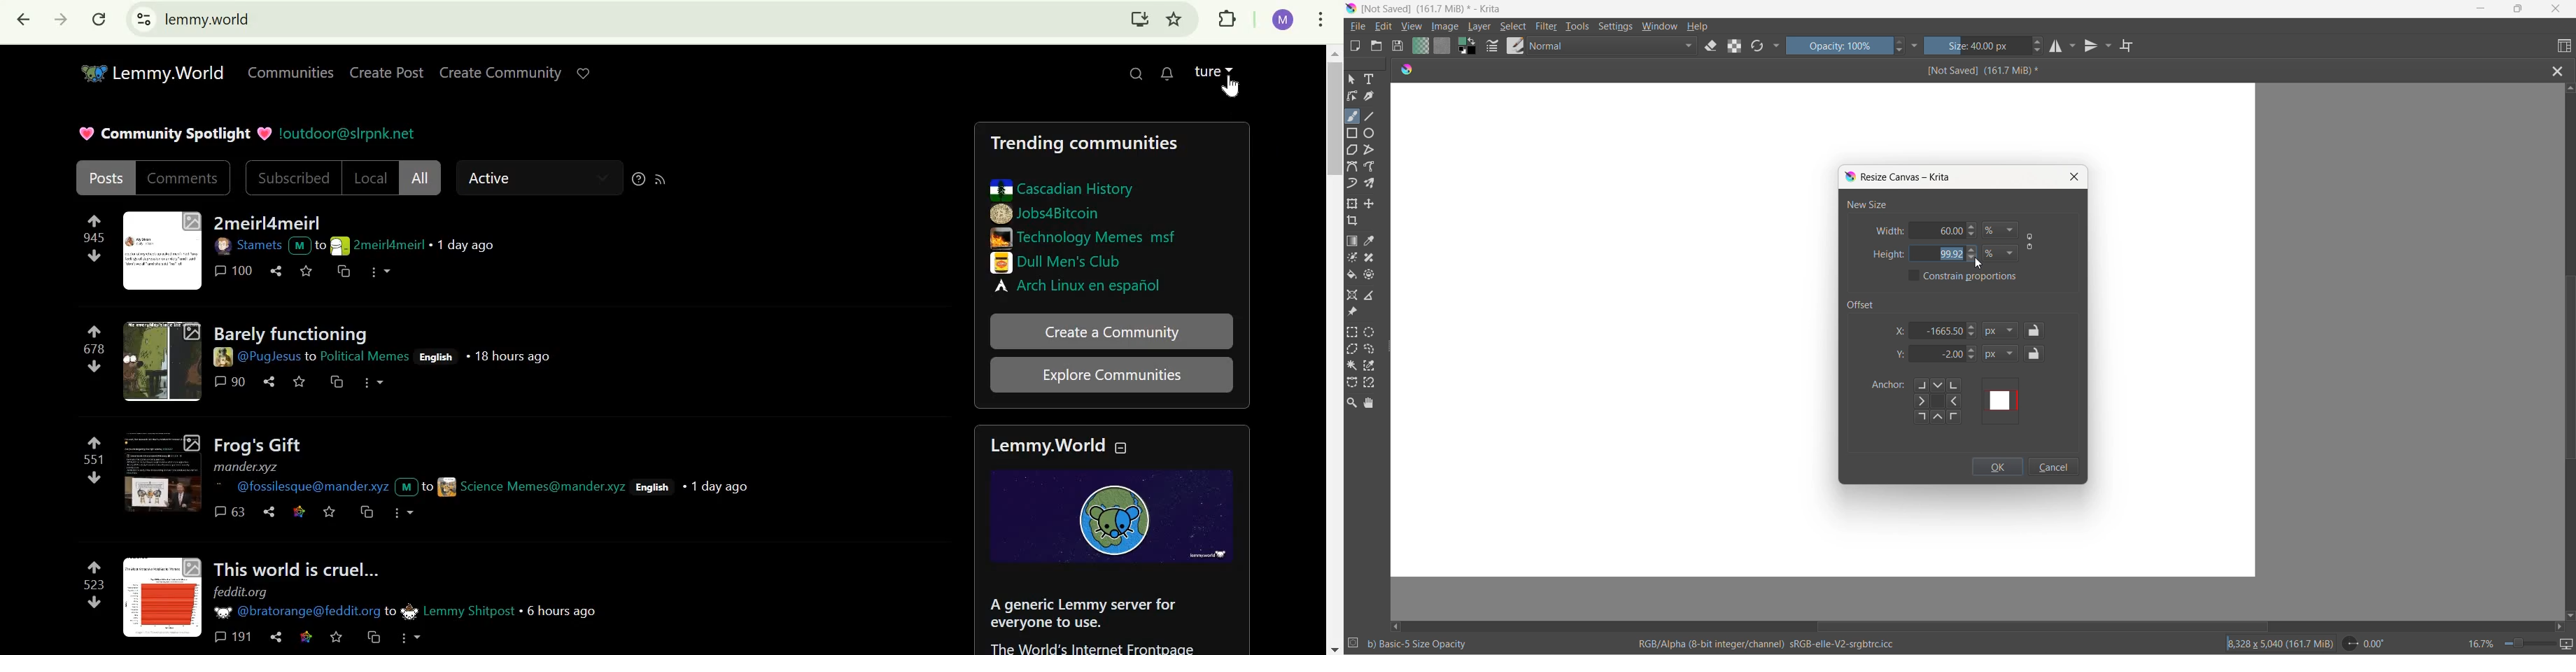 This screenshot has width=2576, height=672. I want to click on Cursor on image, so click(1449, 27).